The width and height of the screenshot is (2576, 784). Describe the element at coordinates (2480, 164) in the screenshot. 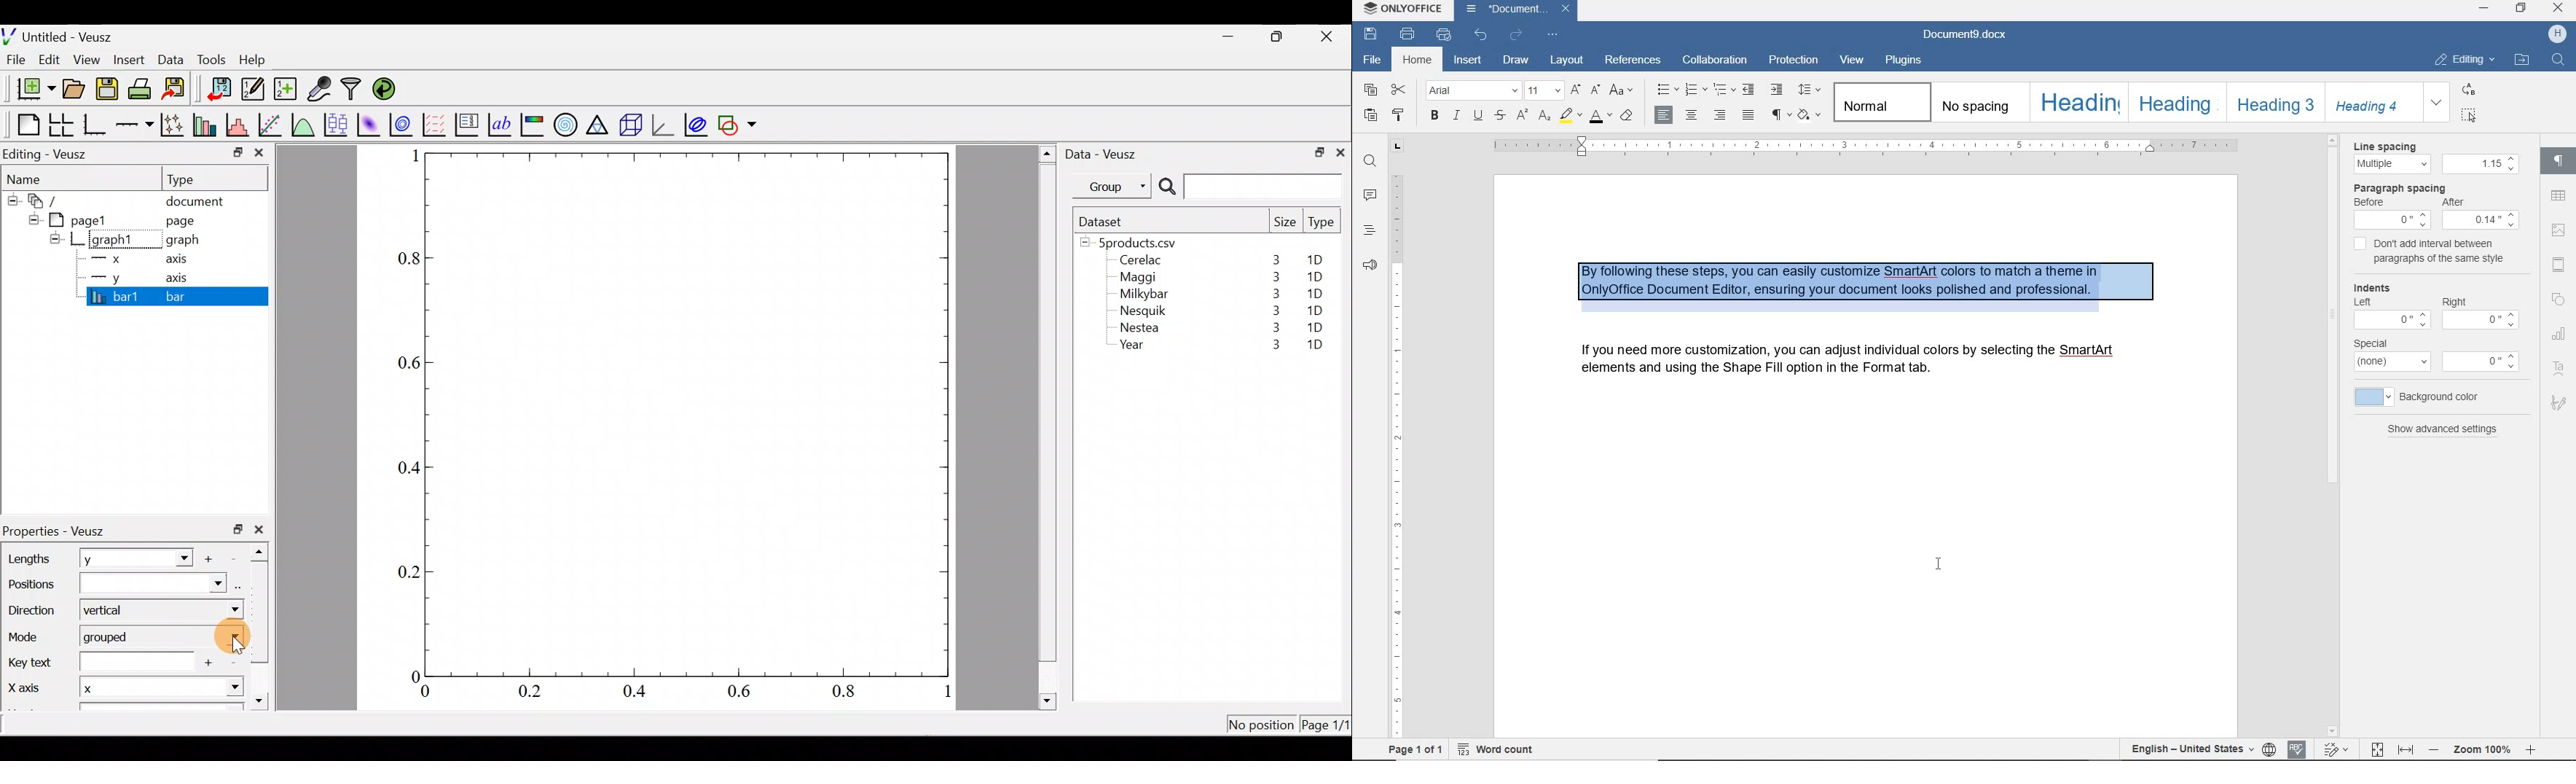

I see `1.15 ` at that location.